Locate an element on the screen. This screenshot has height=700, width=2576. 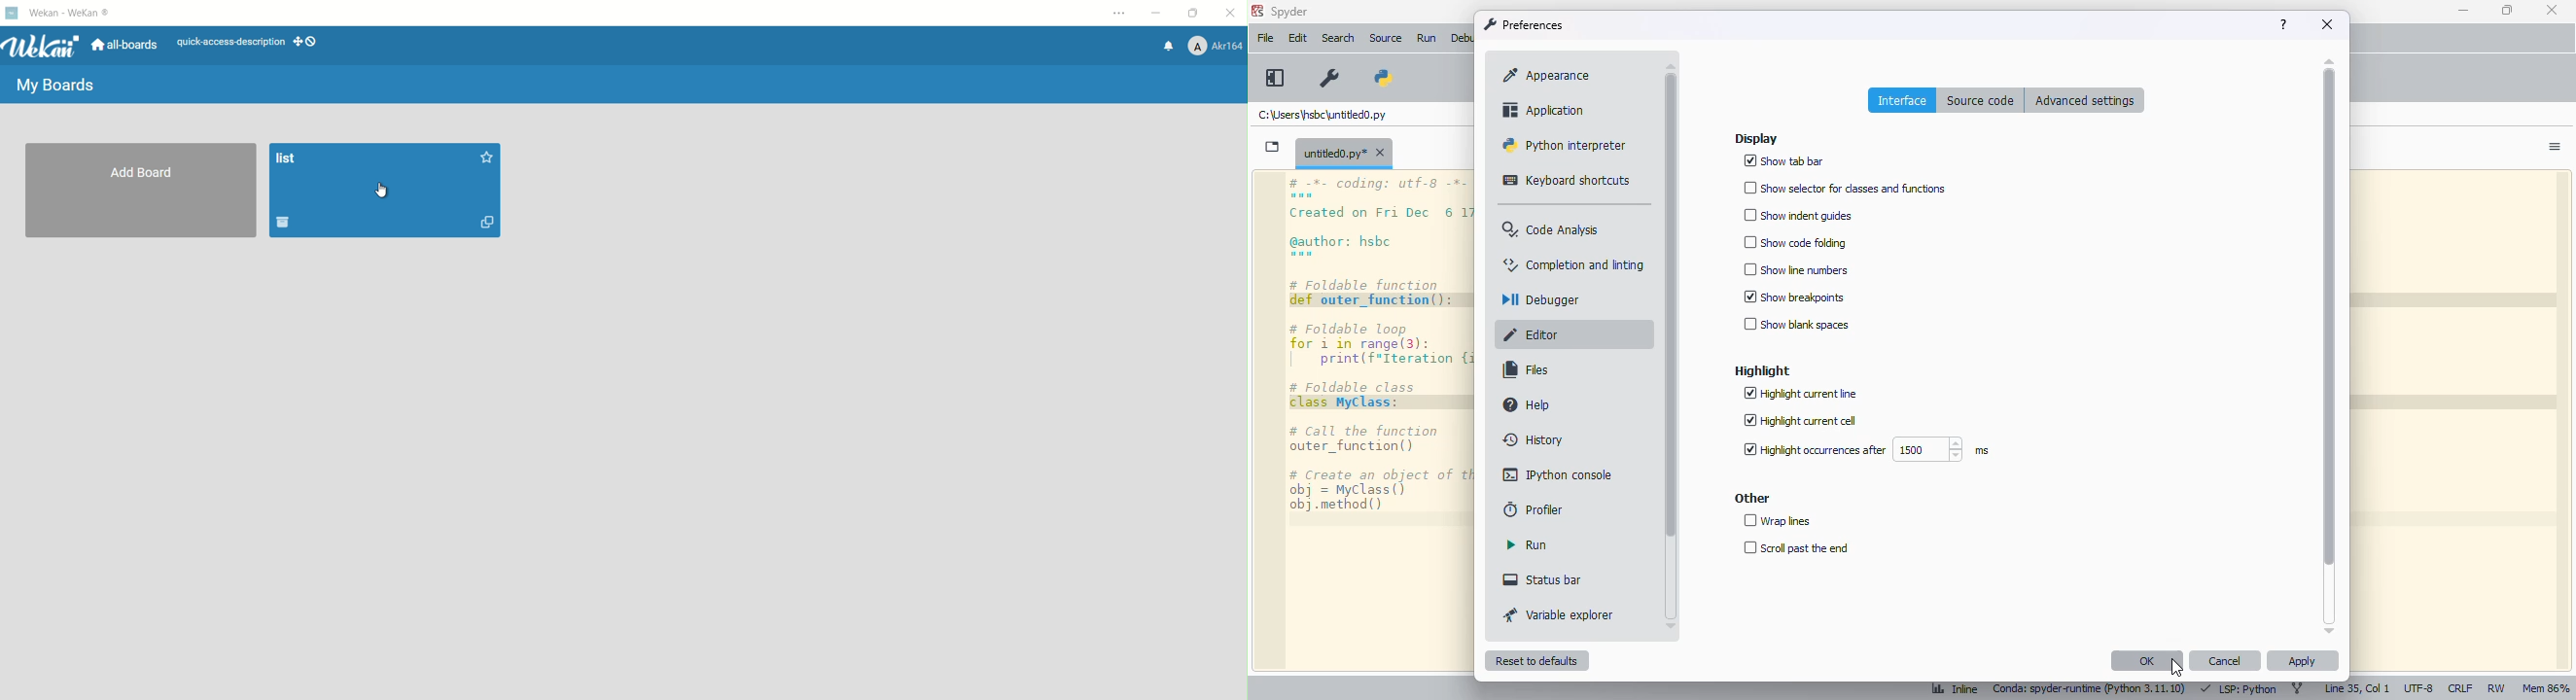
code analysis is located at coordinates (1550, 229).